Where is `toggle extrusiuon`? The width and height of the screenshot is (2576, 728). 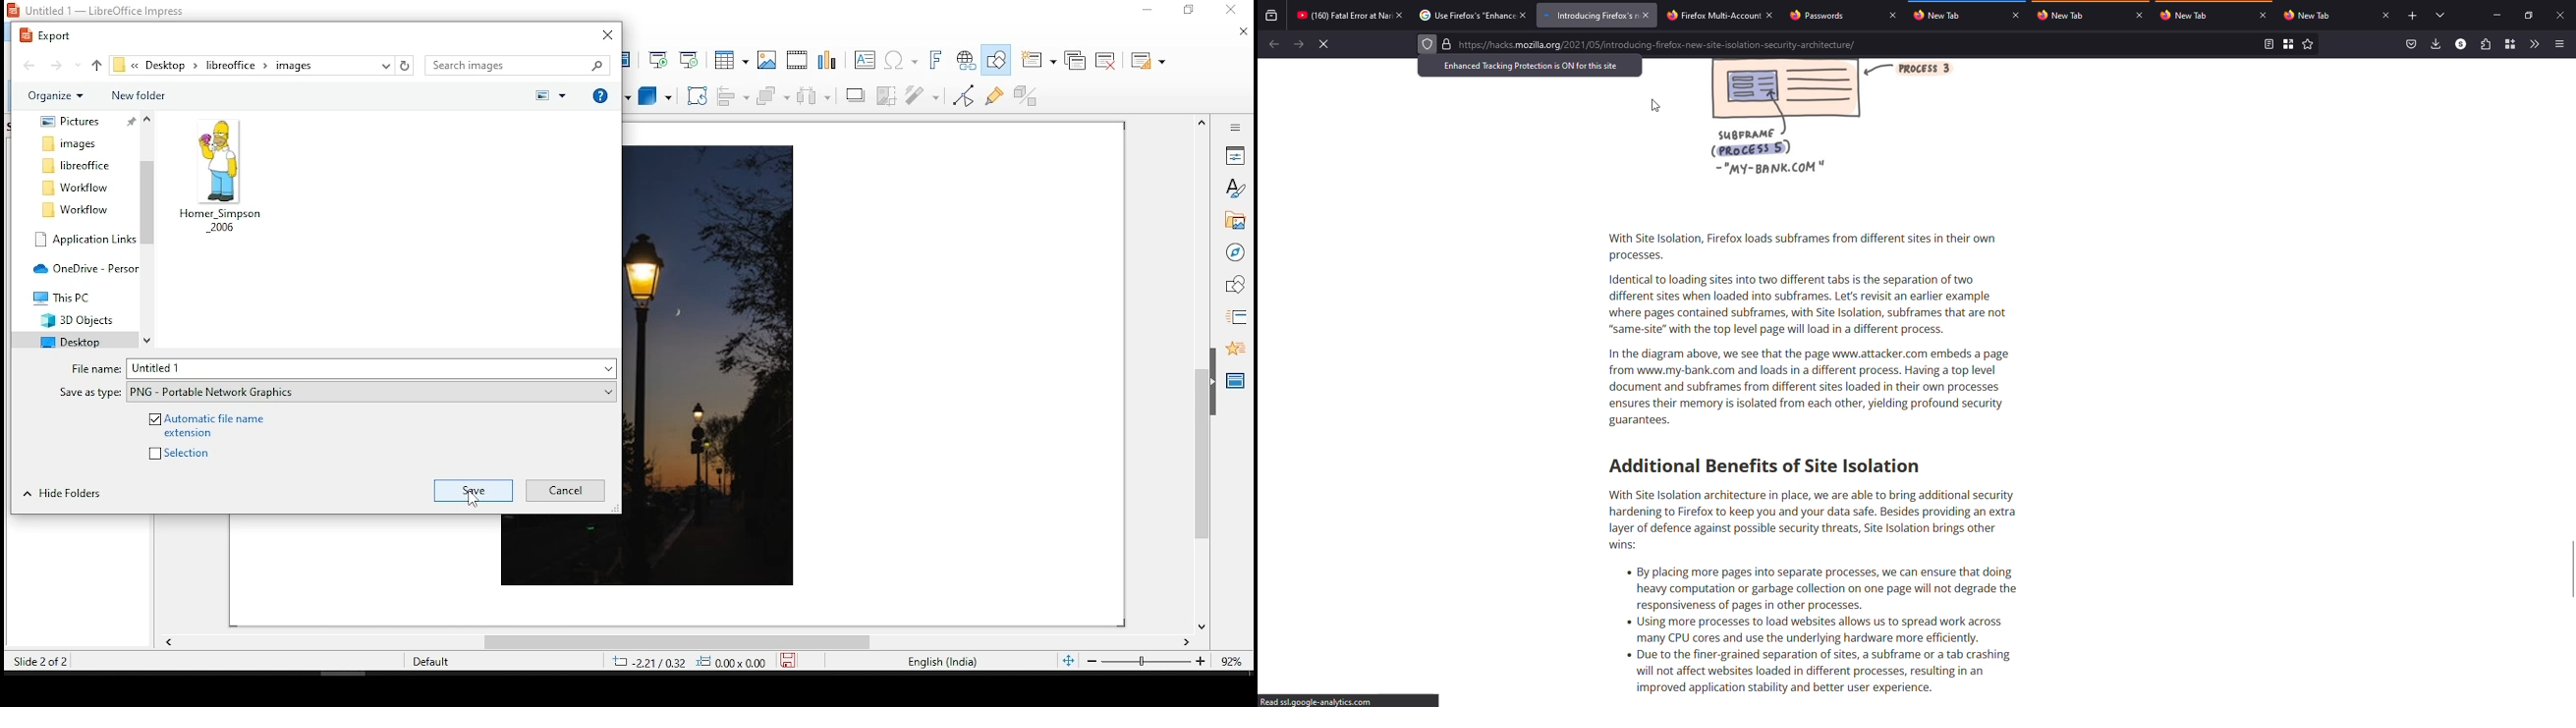
toggle extrusiuon is located at coordinates (1032, 94).